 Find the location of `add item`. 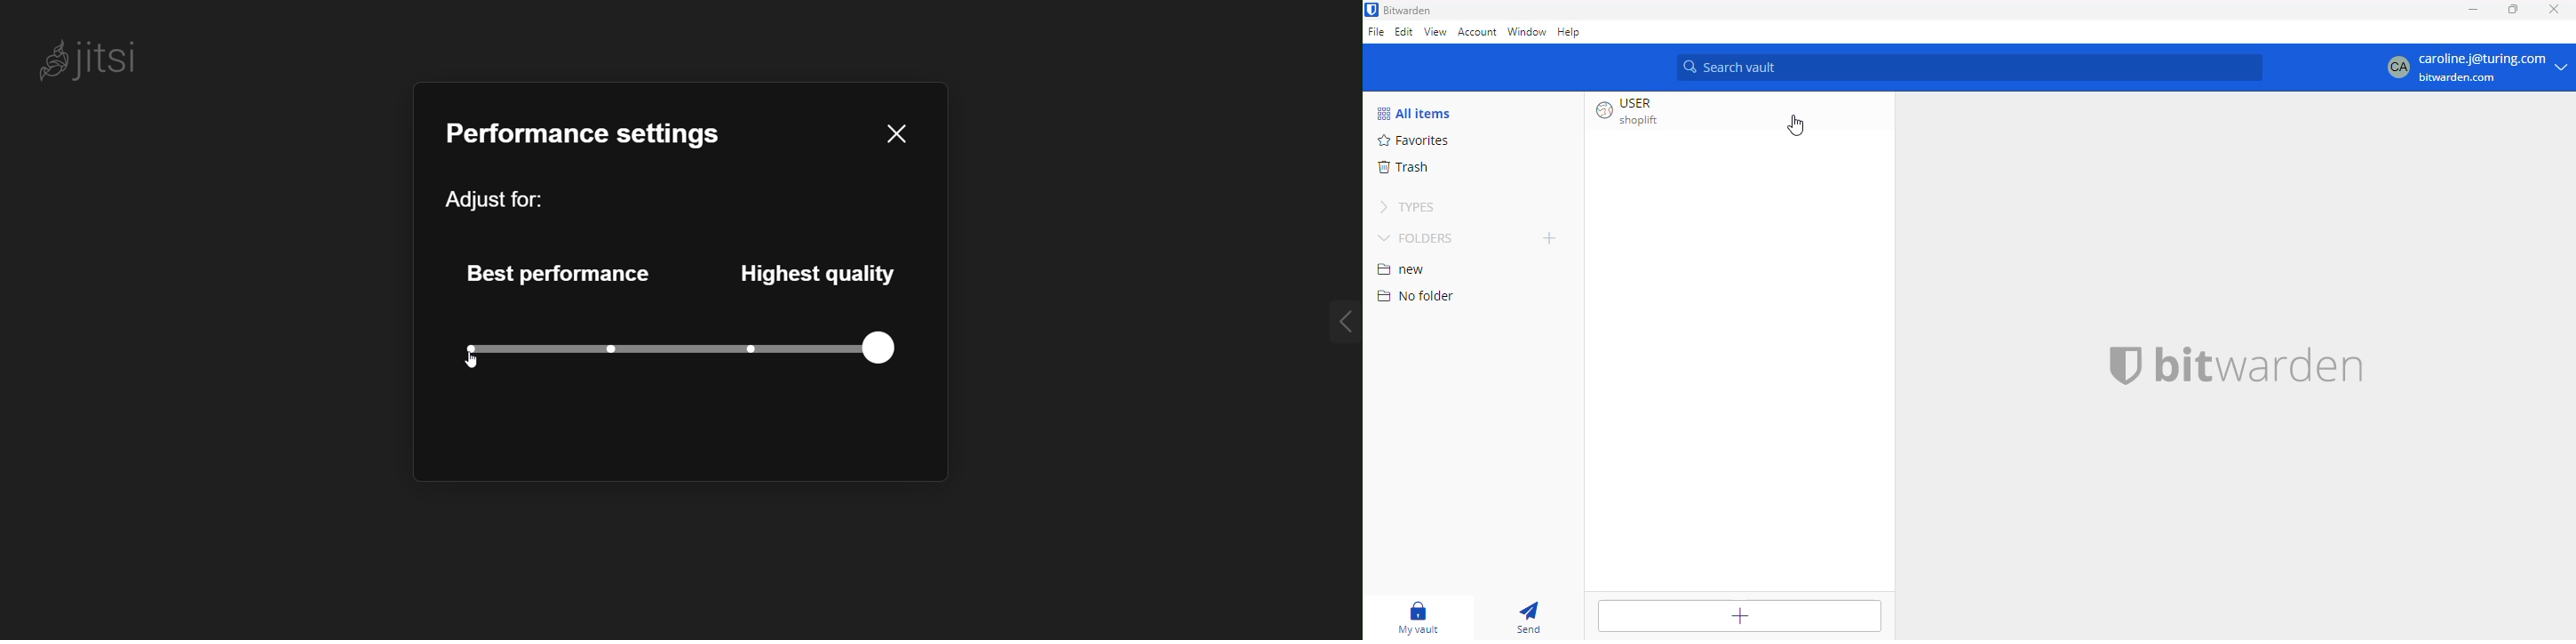

add item is located at coordinates (1738, 615).